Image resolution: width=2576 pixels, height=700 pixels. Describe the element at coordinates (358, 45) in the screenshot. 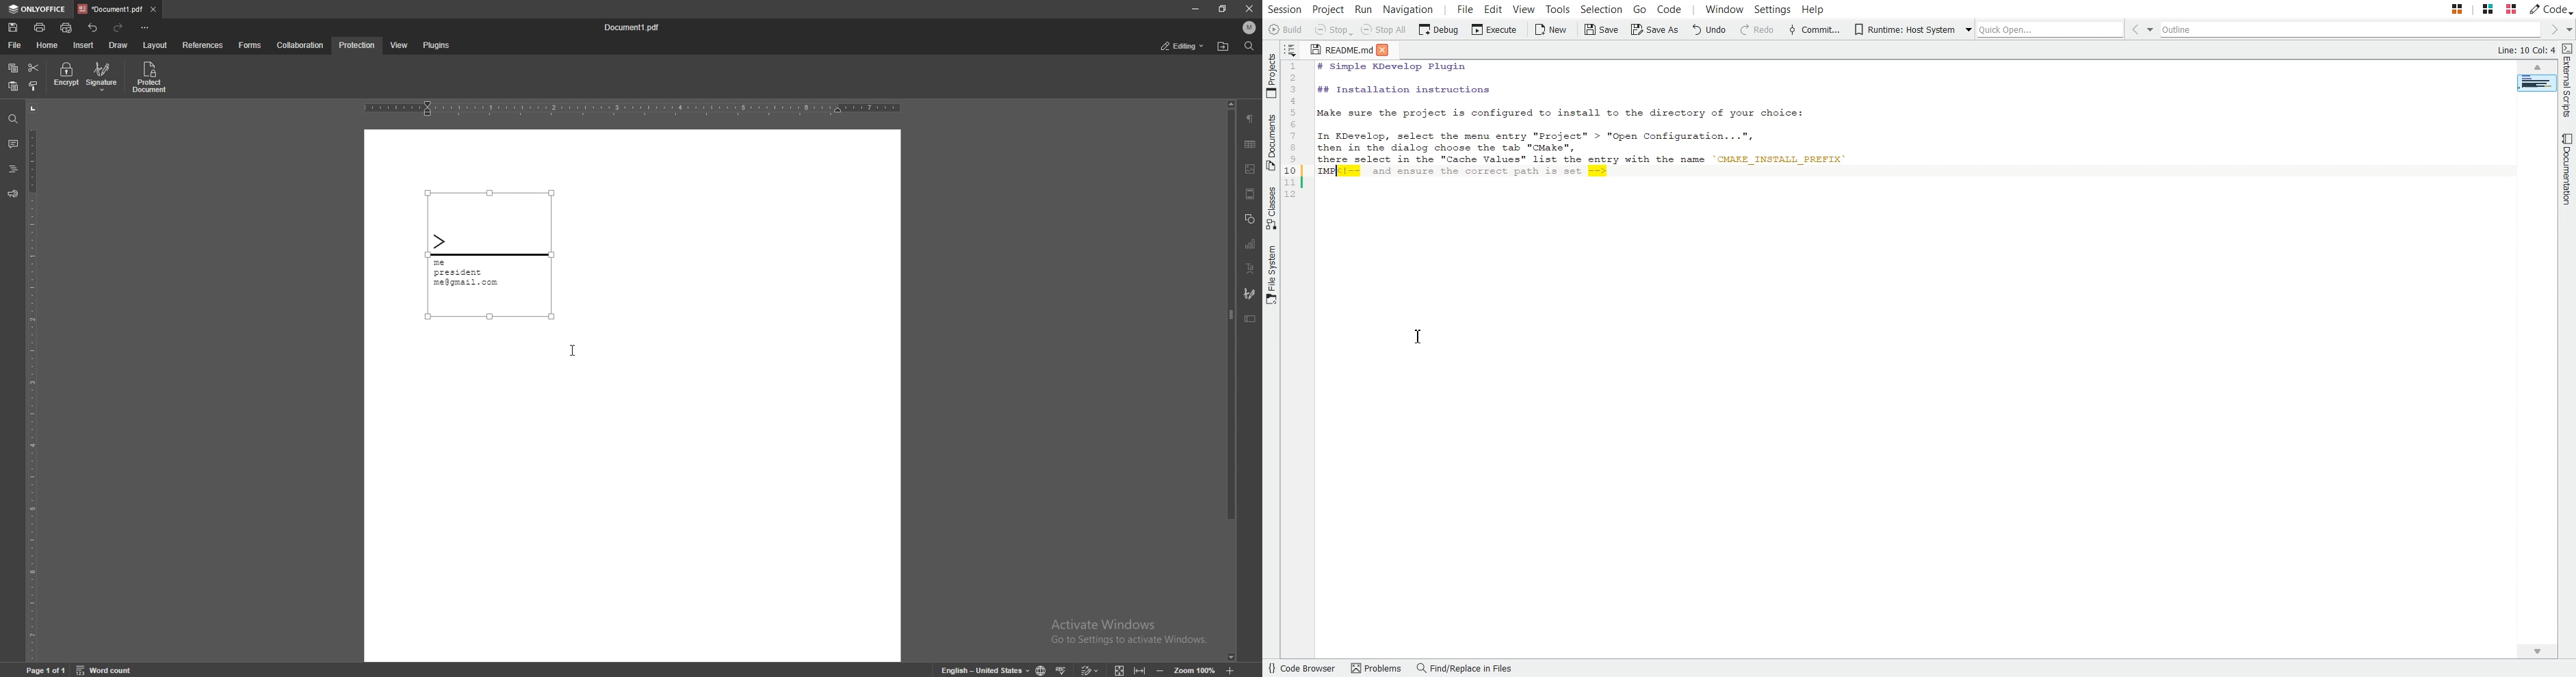

I see `protection` at that location.